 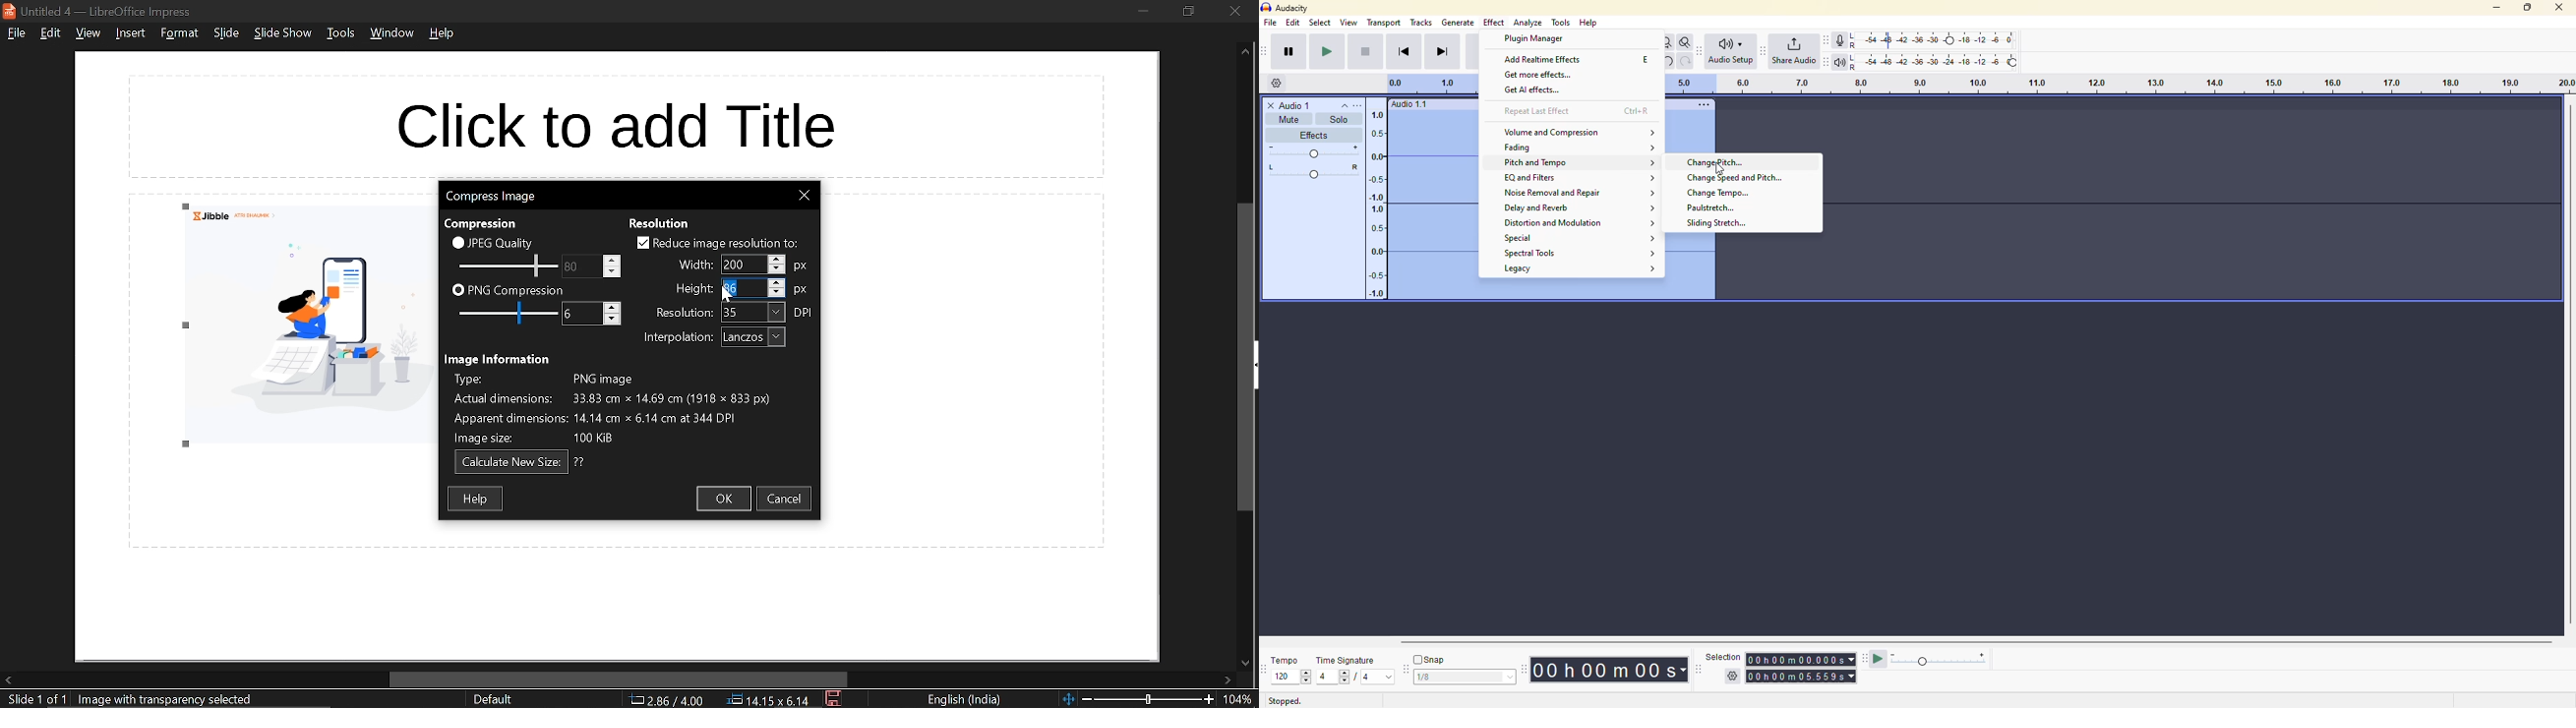 What do you see at coordinates (835, 699) in the screenshot?
I see `save` at bounding box center [835, 699].